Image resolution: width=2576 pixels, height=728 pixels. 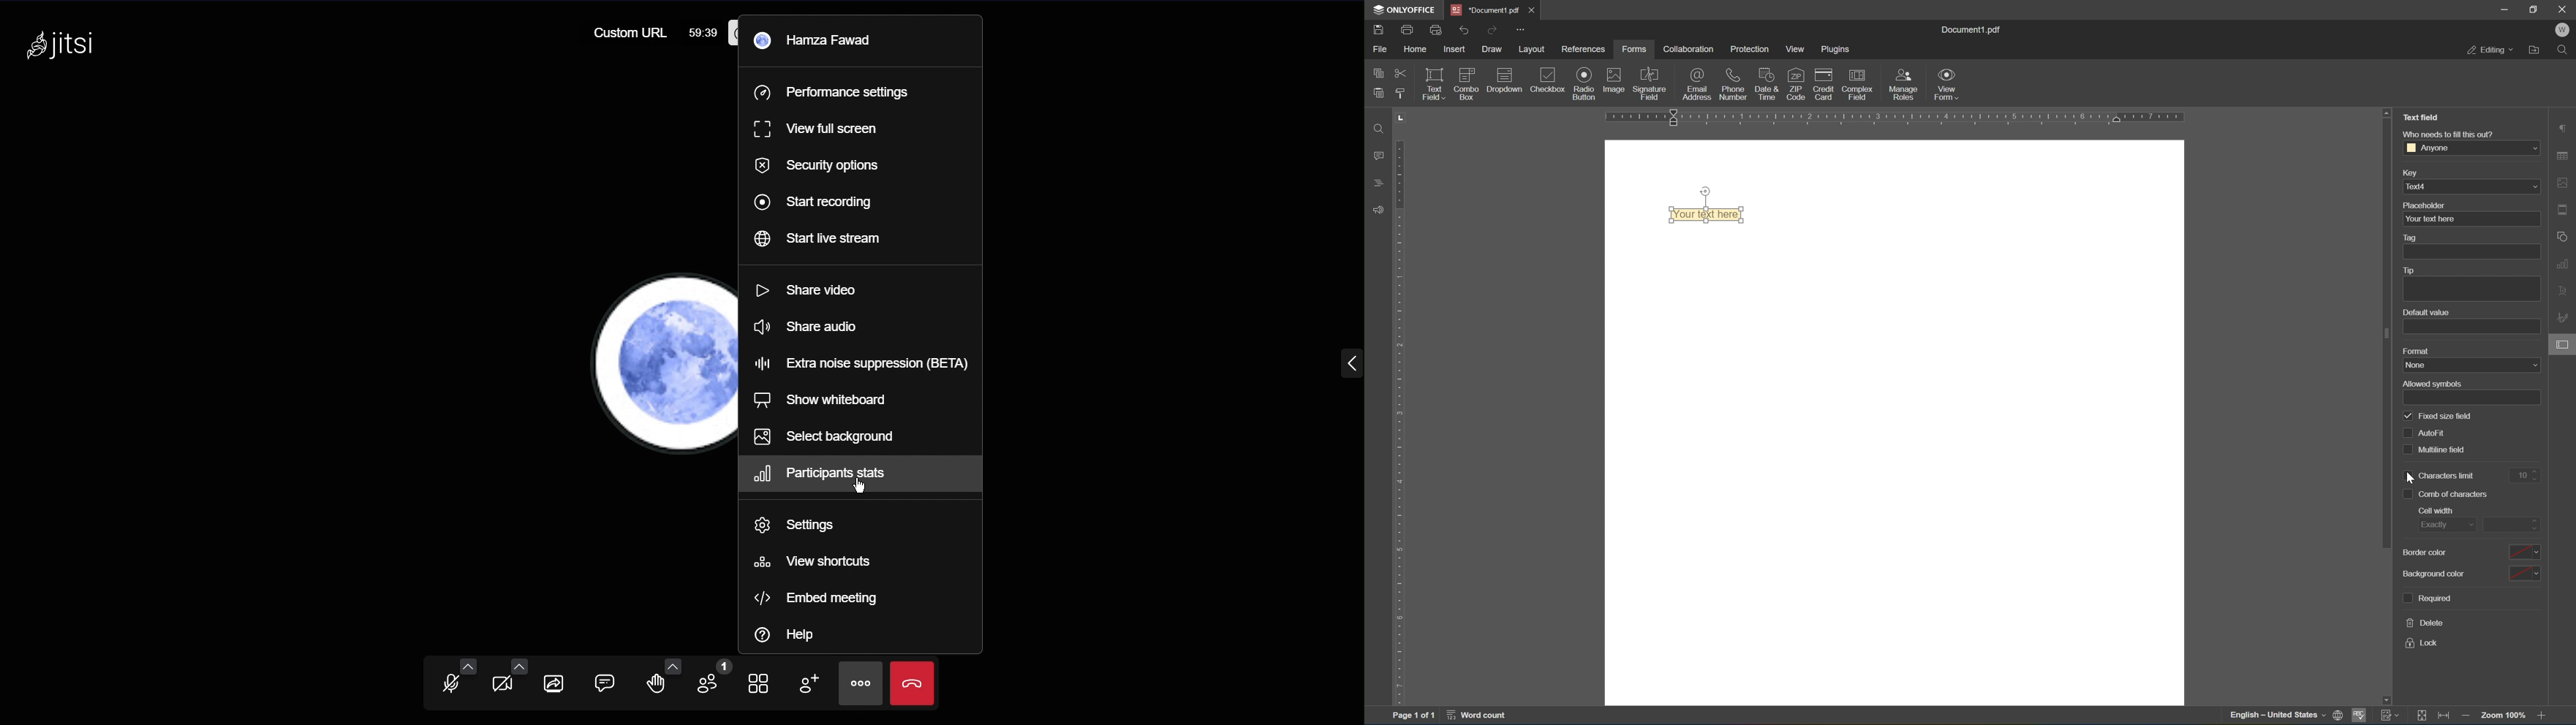 I want to click on copy style, so click(x=1400, y=93).